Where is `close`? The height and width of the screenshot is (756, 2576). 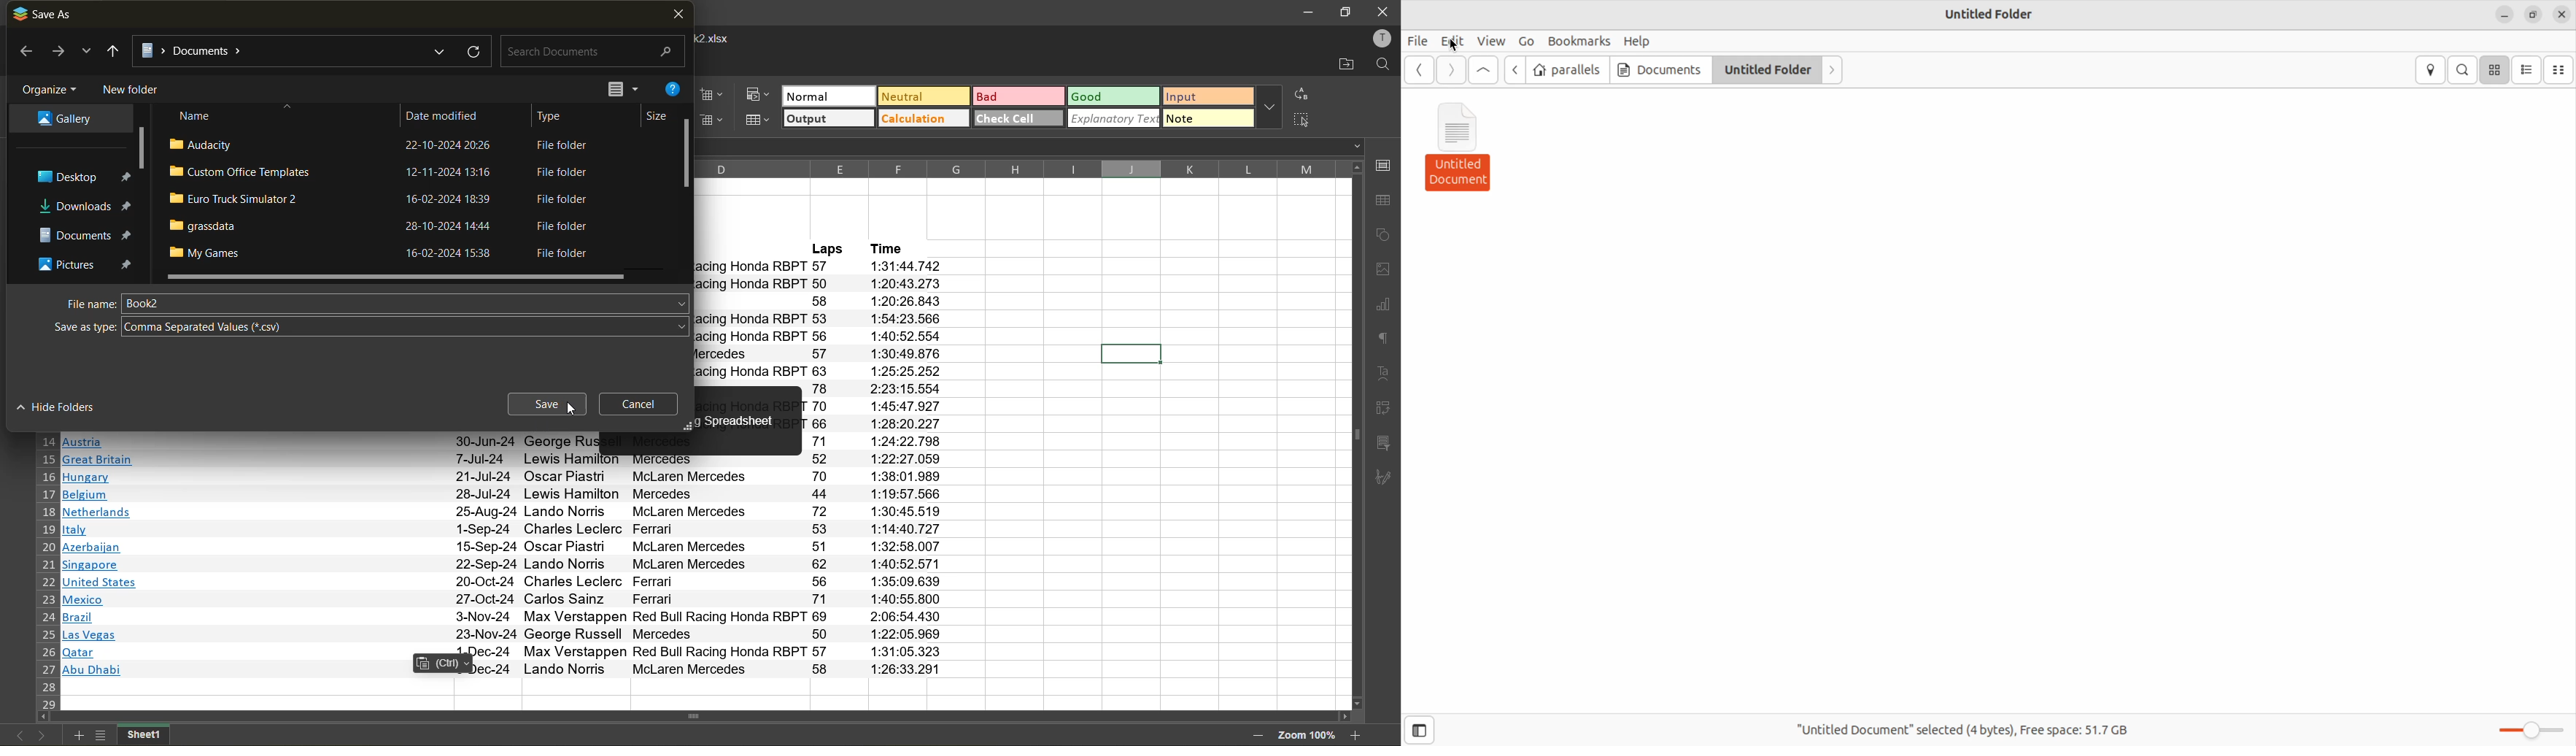 close is located at coordinates (678, 16).